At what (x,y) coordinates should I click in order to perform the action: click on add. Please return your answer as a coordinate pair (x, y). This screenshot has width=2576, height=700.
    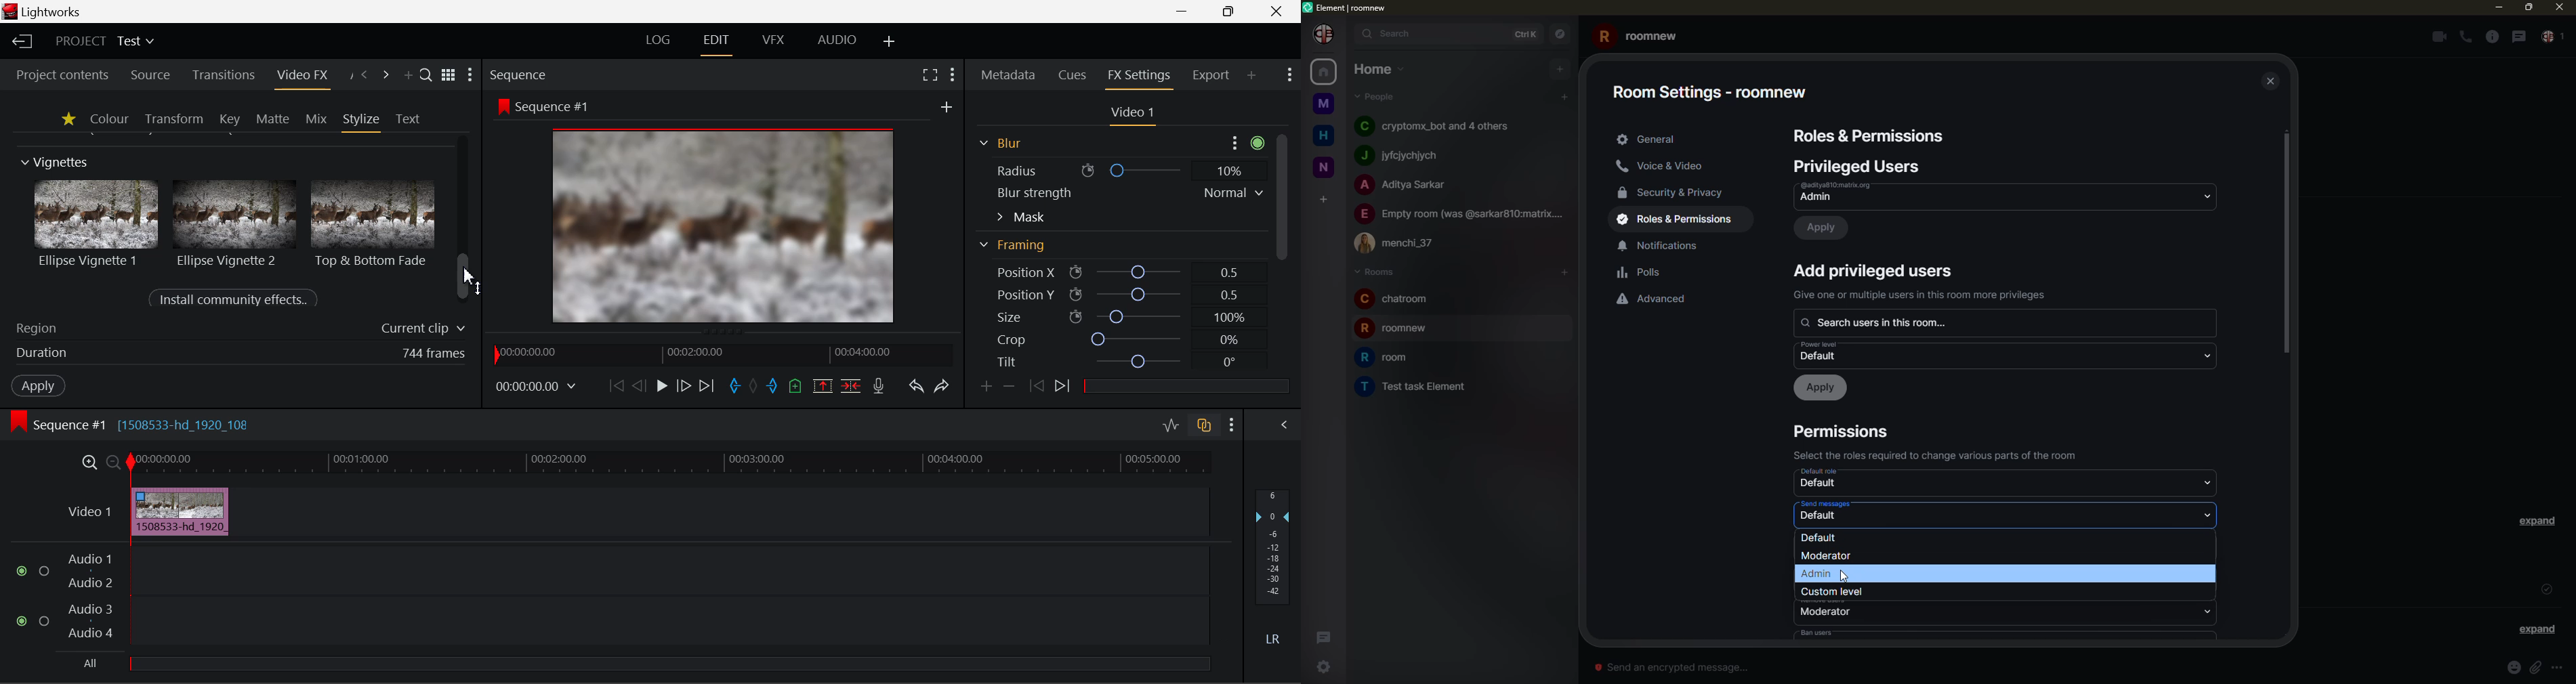
    Looking at the image, I should click on (1876, 270).